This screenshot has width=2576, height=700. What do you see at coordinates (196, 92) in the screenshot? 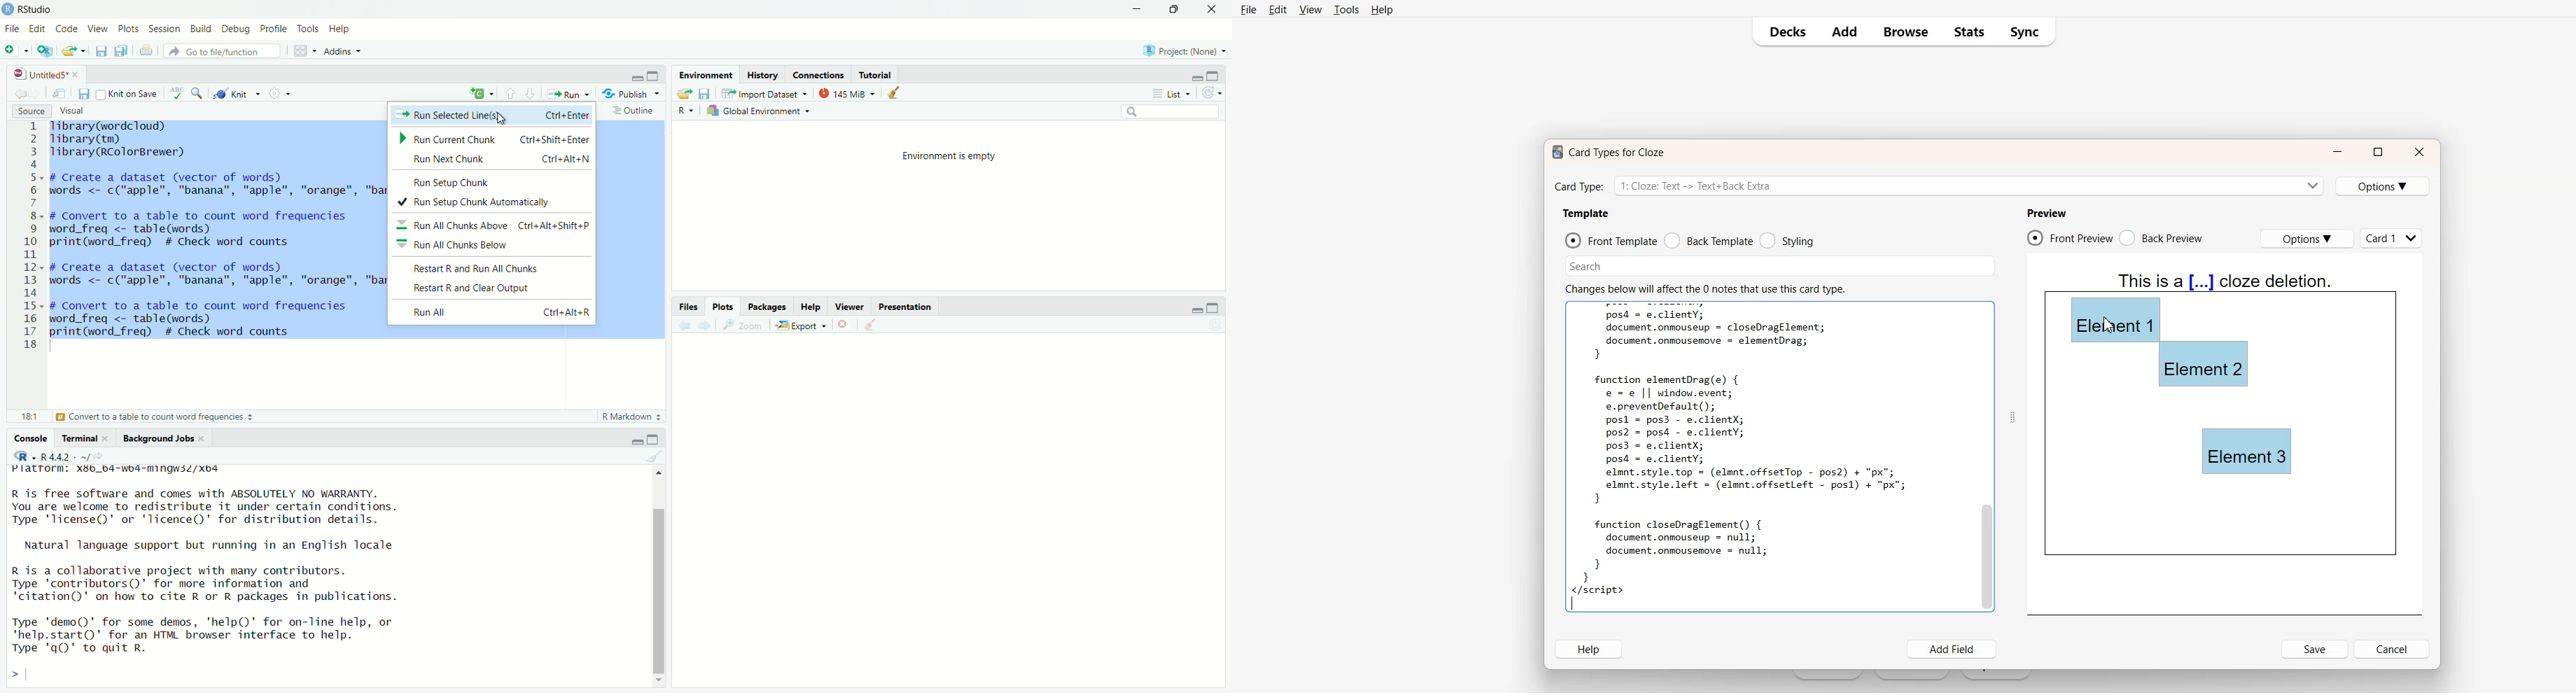
I see `Find/Replace` at bounding box center [196, 92].